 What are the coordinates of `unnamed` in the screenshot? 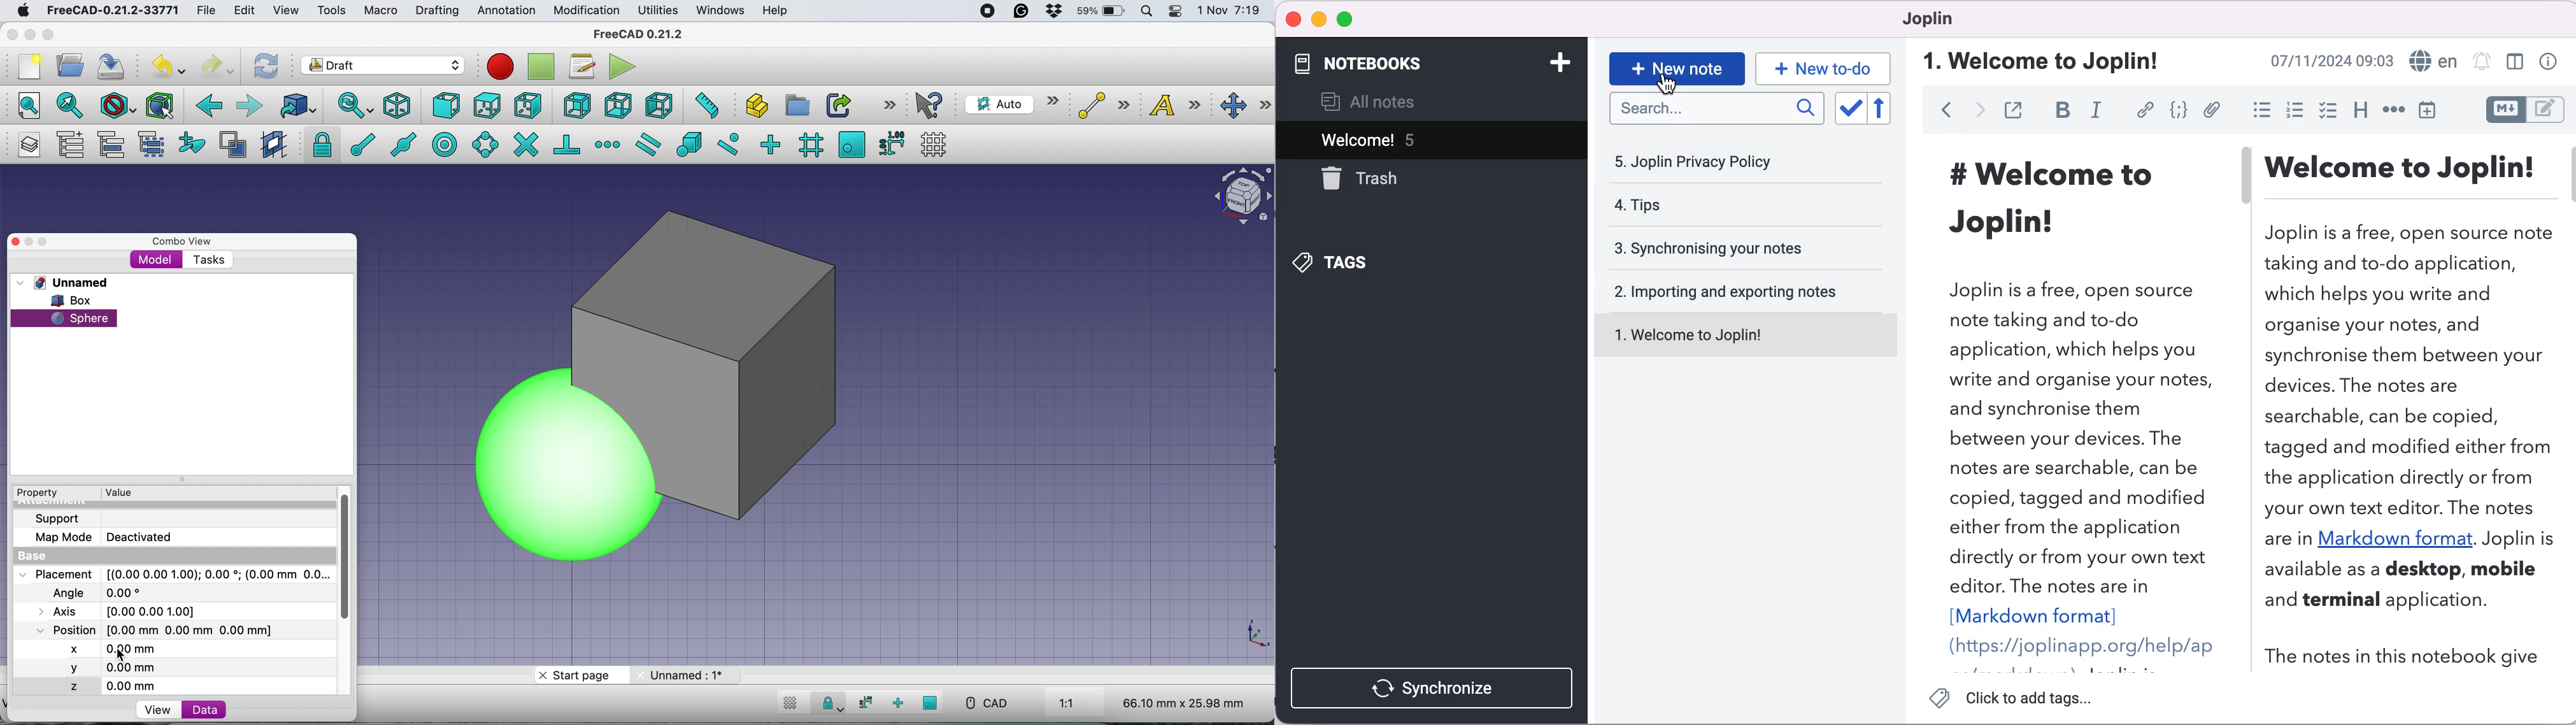 It's located at (66, 282).